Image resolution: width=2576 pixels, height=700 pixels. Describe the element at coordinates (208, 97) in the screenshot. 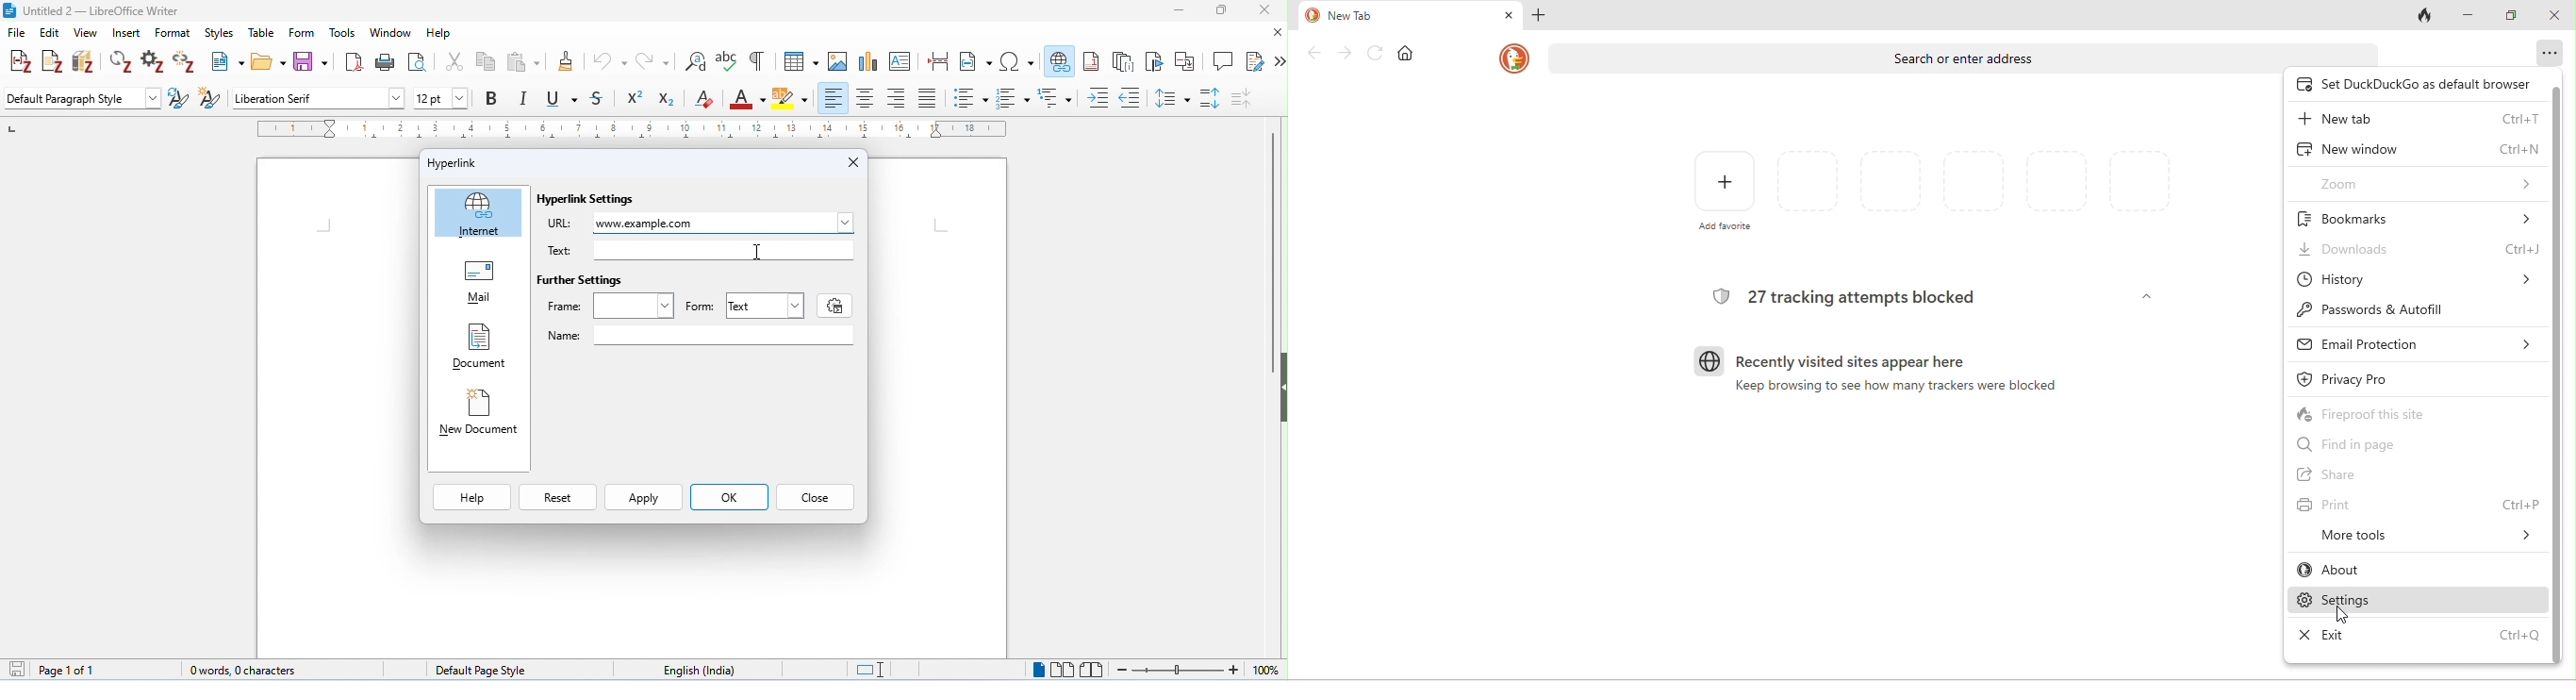

I see `new style from selection` at that location.